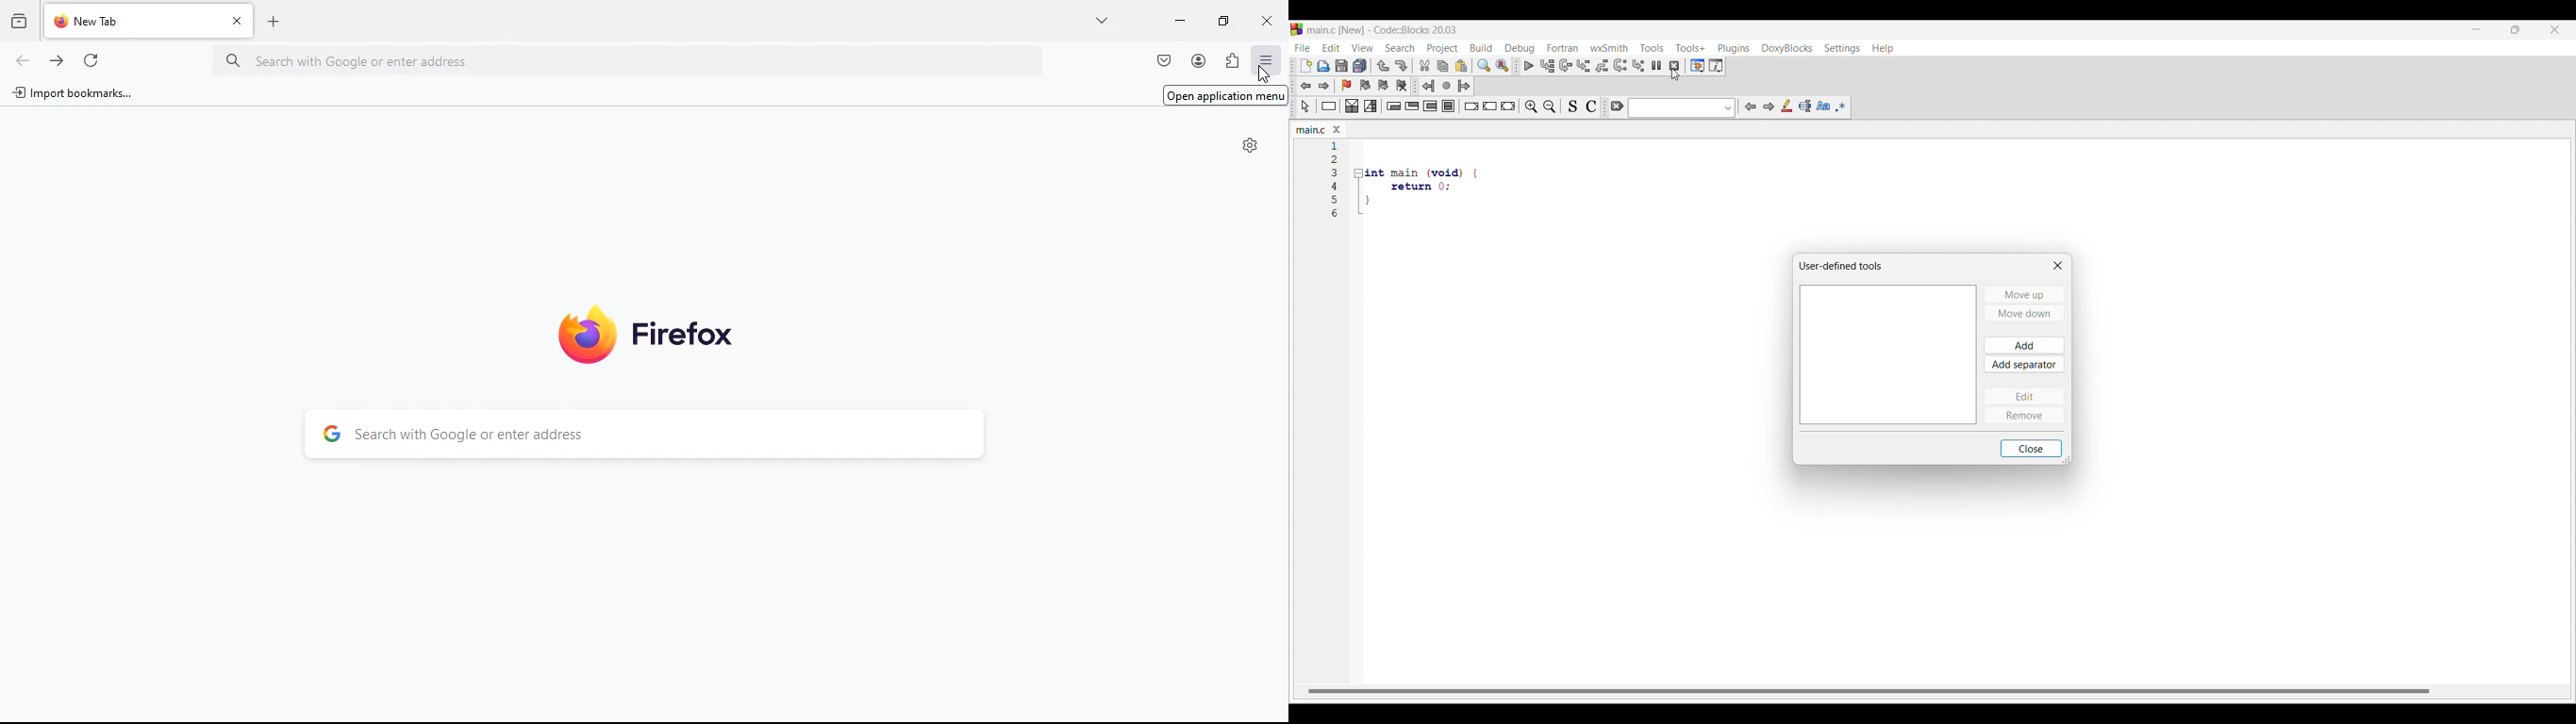 The height and width of the screenshot is (728, 2576). What do you see at coordinates (1196, 61) in the screenshot?
I see `profile` at bounding box center [1196, 61].